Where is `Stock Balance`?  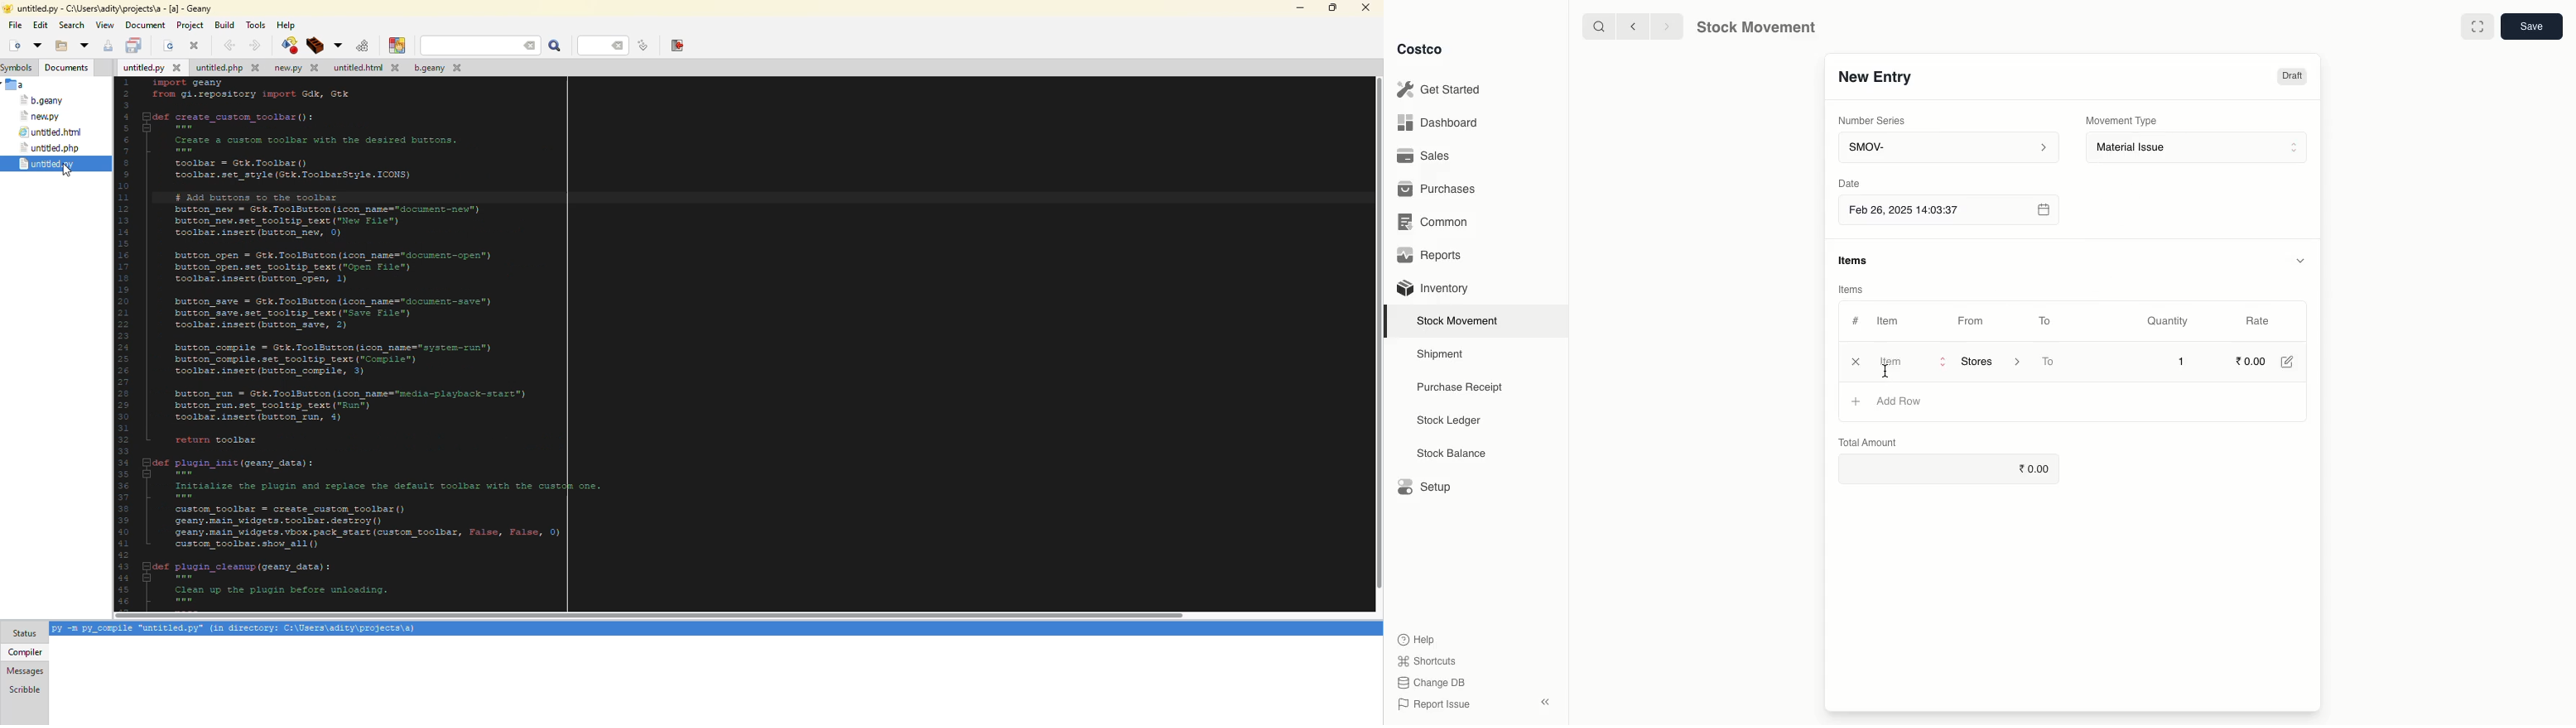
Stock Balance is located at coordinates (1453, 454).